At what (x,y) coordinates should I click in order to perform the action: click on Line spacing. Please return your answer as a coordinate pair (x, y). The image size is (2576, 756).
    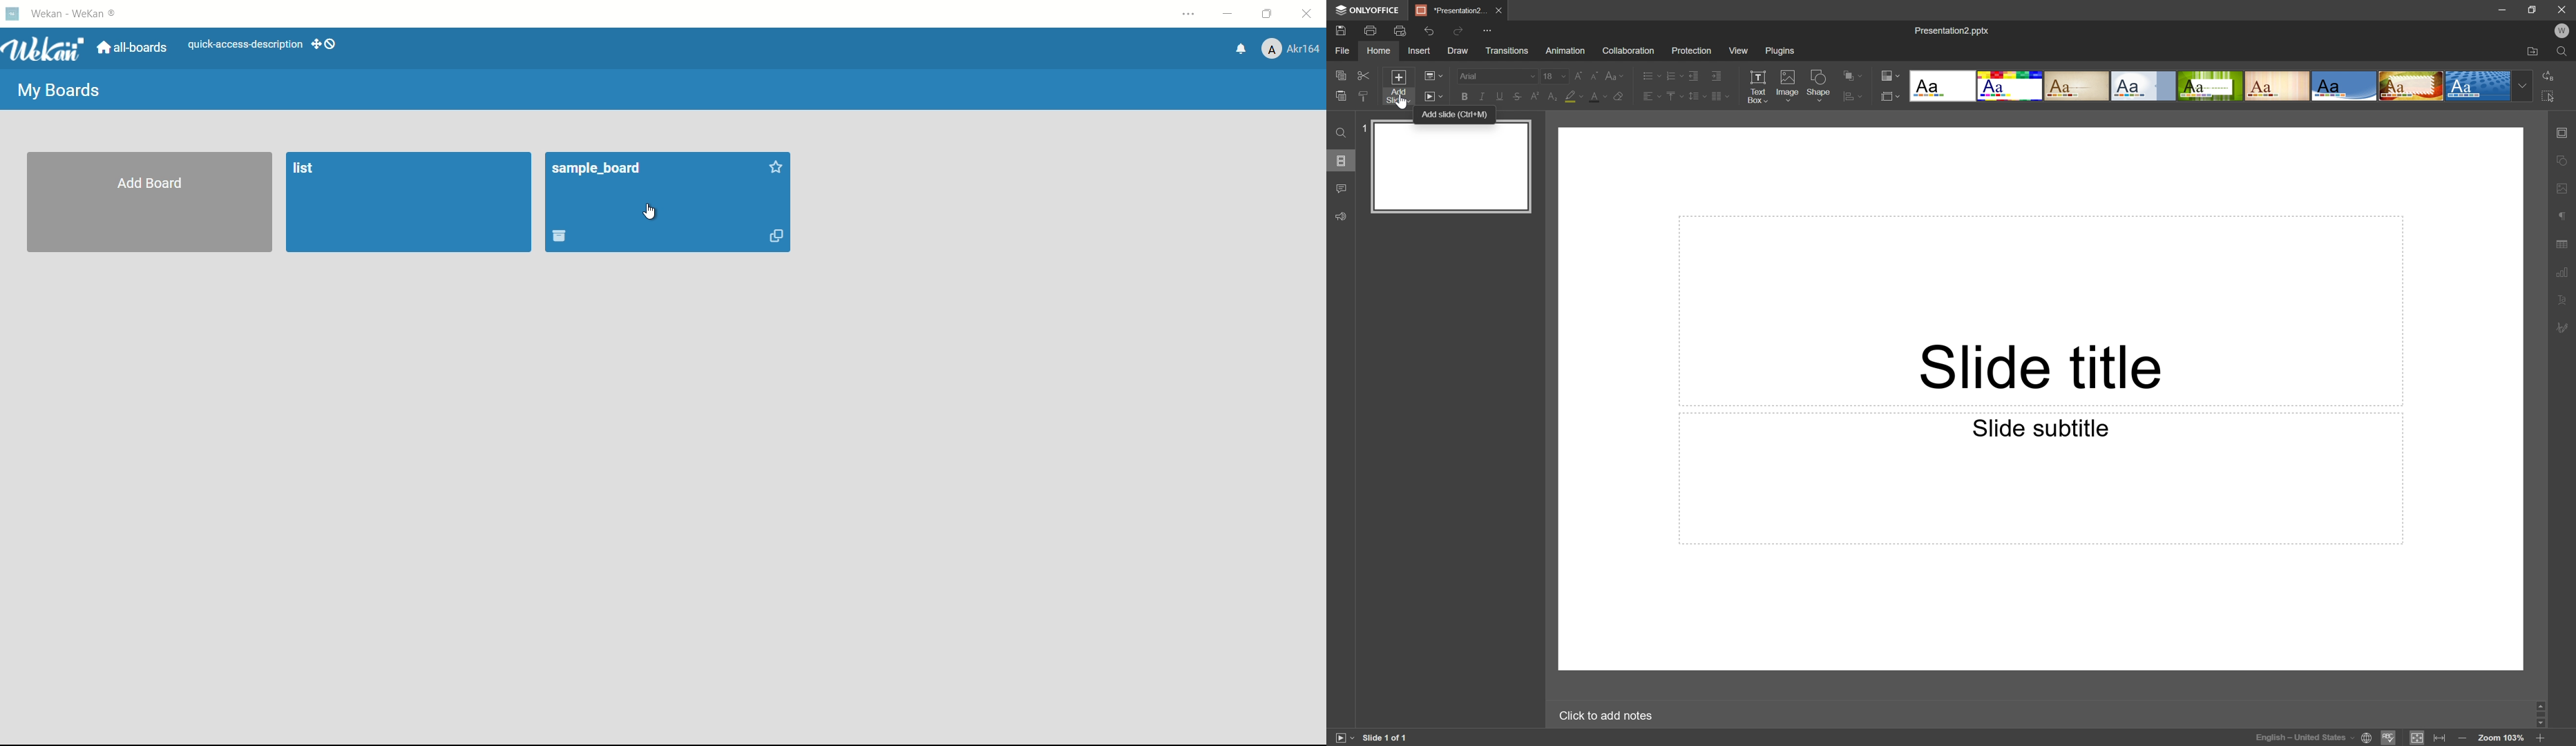
    Looking at the image, I should click on (1696, 99).